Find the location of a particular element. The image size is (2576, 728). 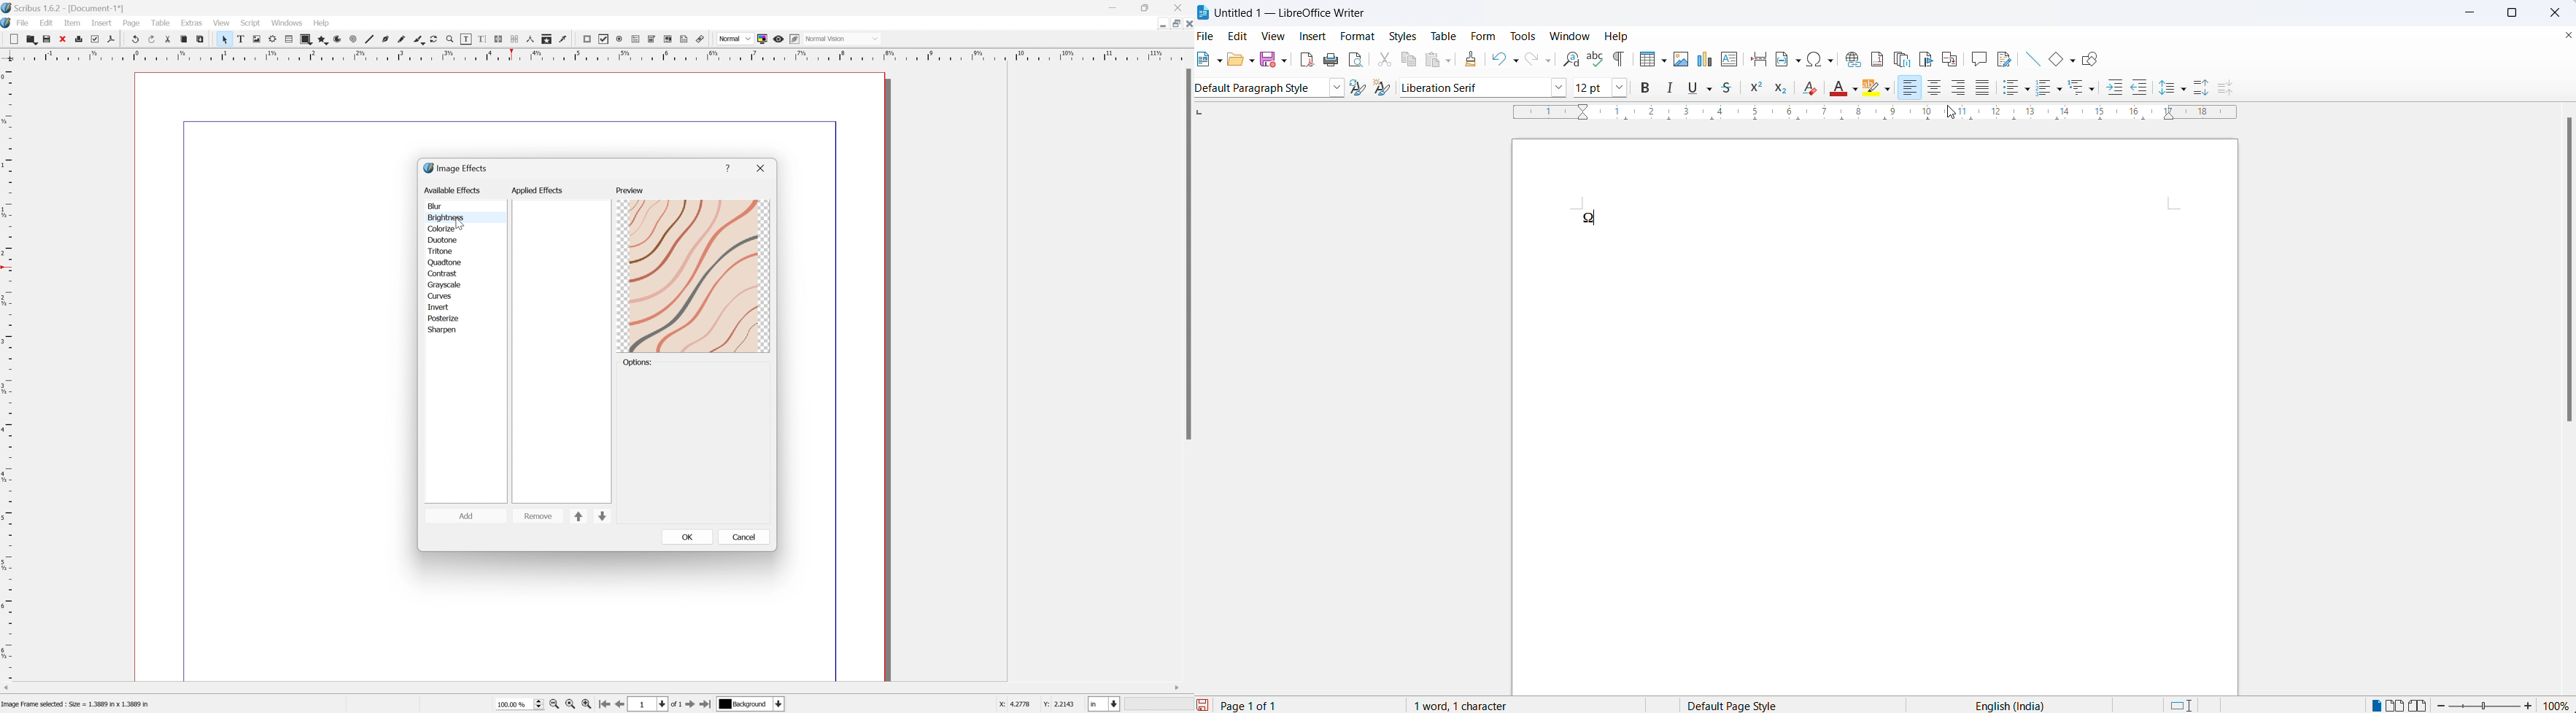

Save as PDF is located at coordinates (111, 38).